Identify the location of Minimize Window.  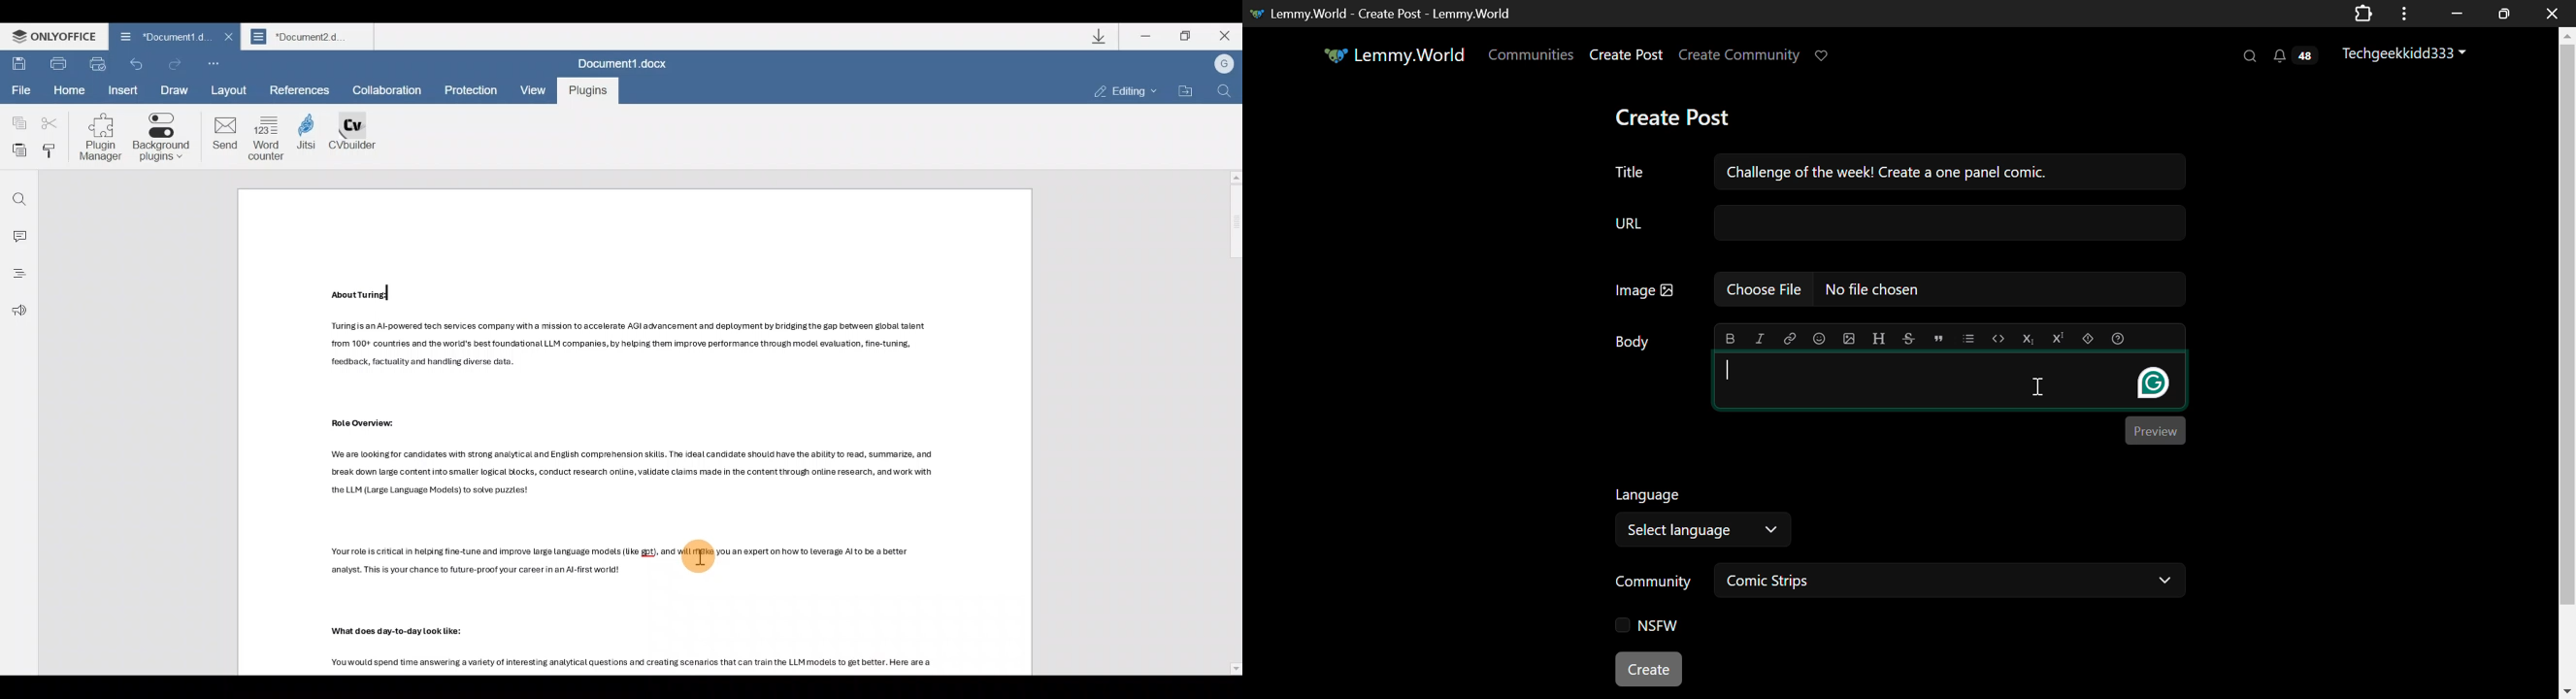
(2505, 13).